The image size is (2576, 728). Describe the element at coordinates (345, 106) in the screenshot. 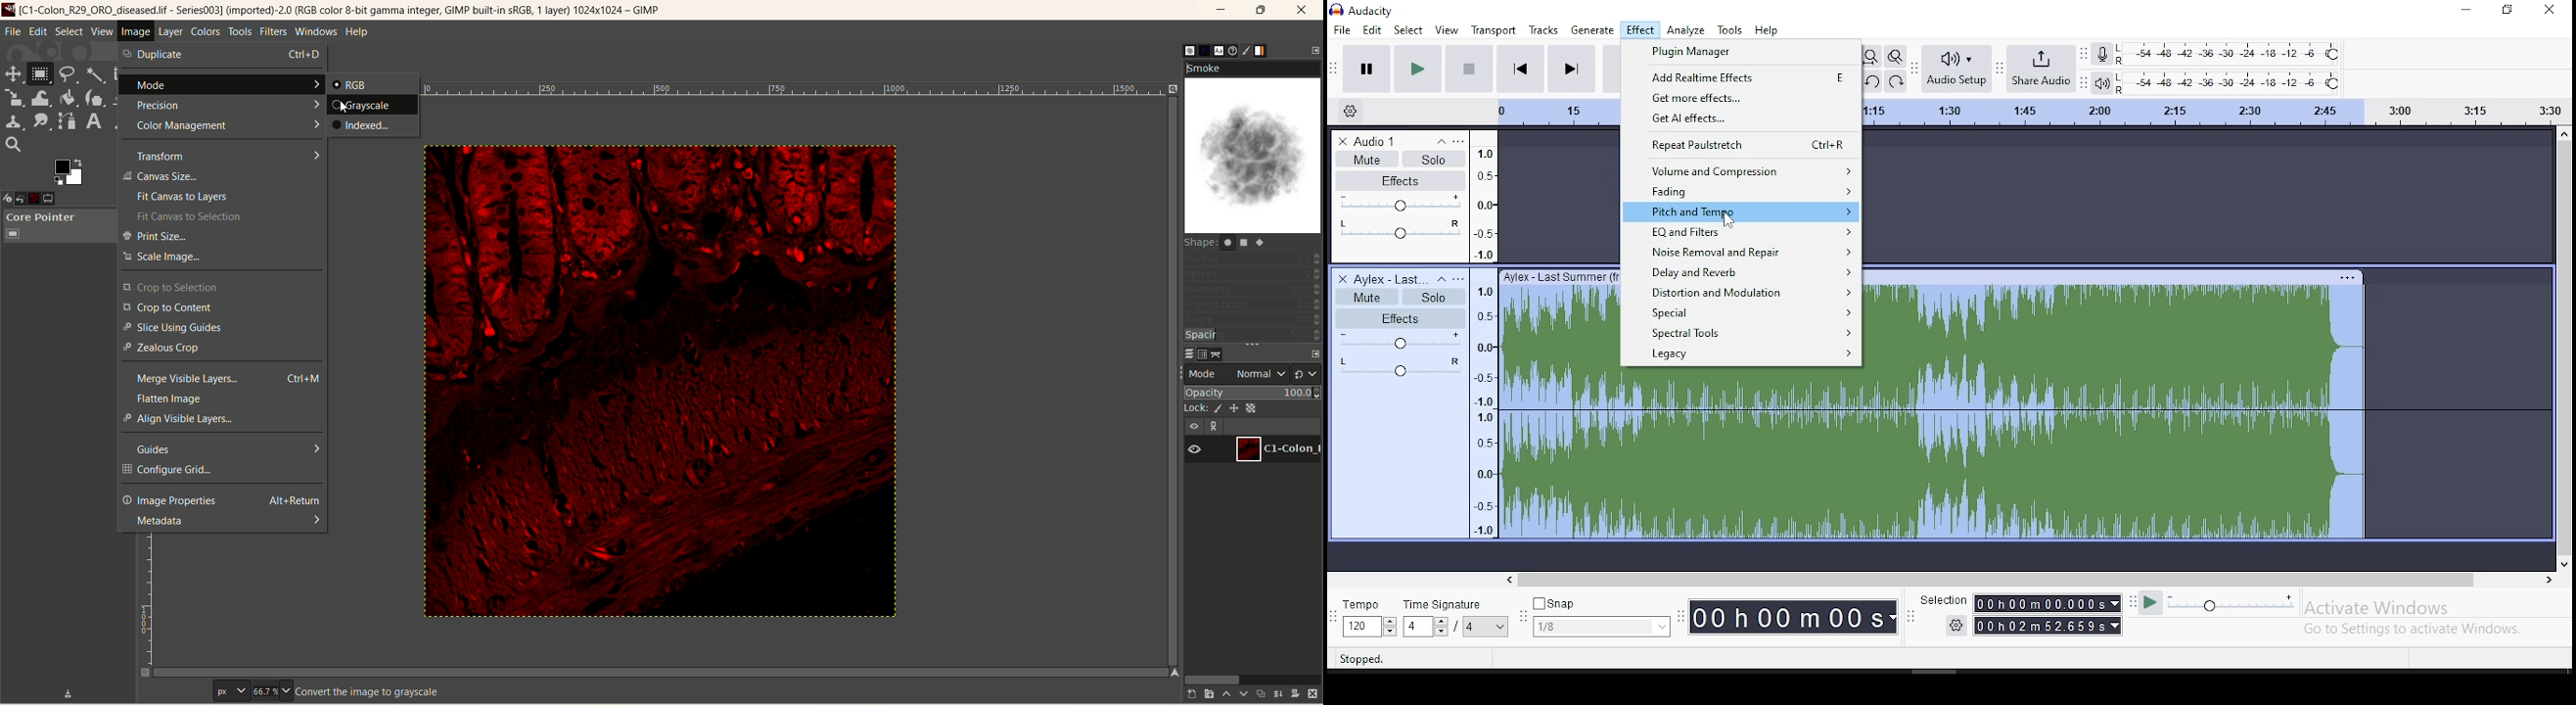

I see `cursor` at that location.